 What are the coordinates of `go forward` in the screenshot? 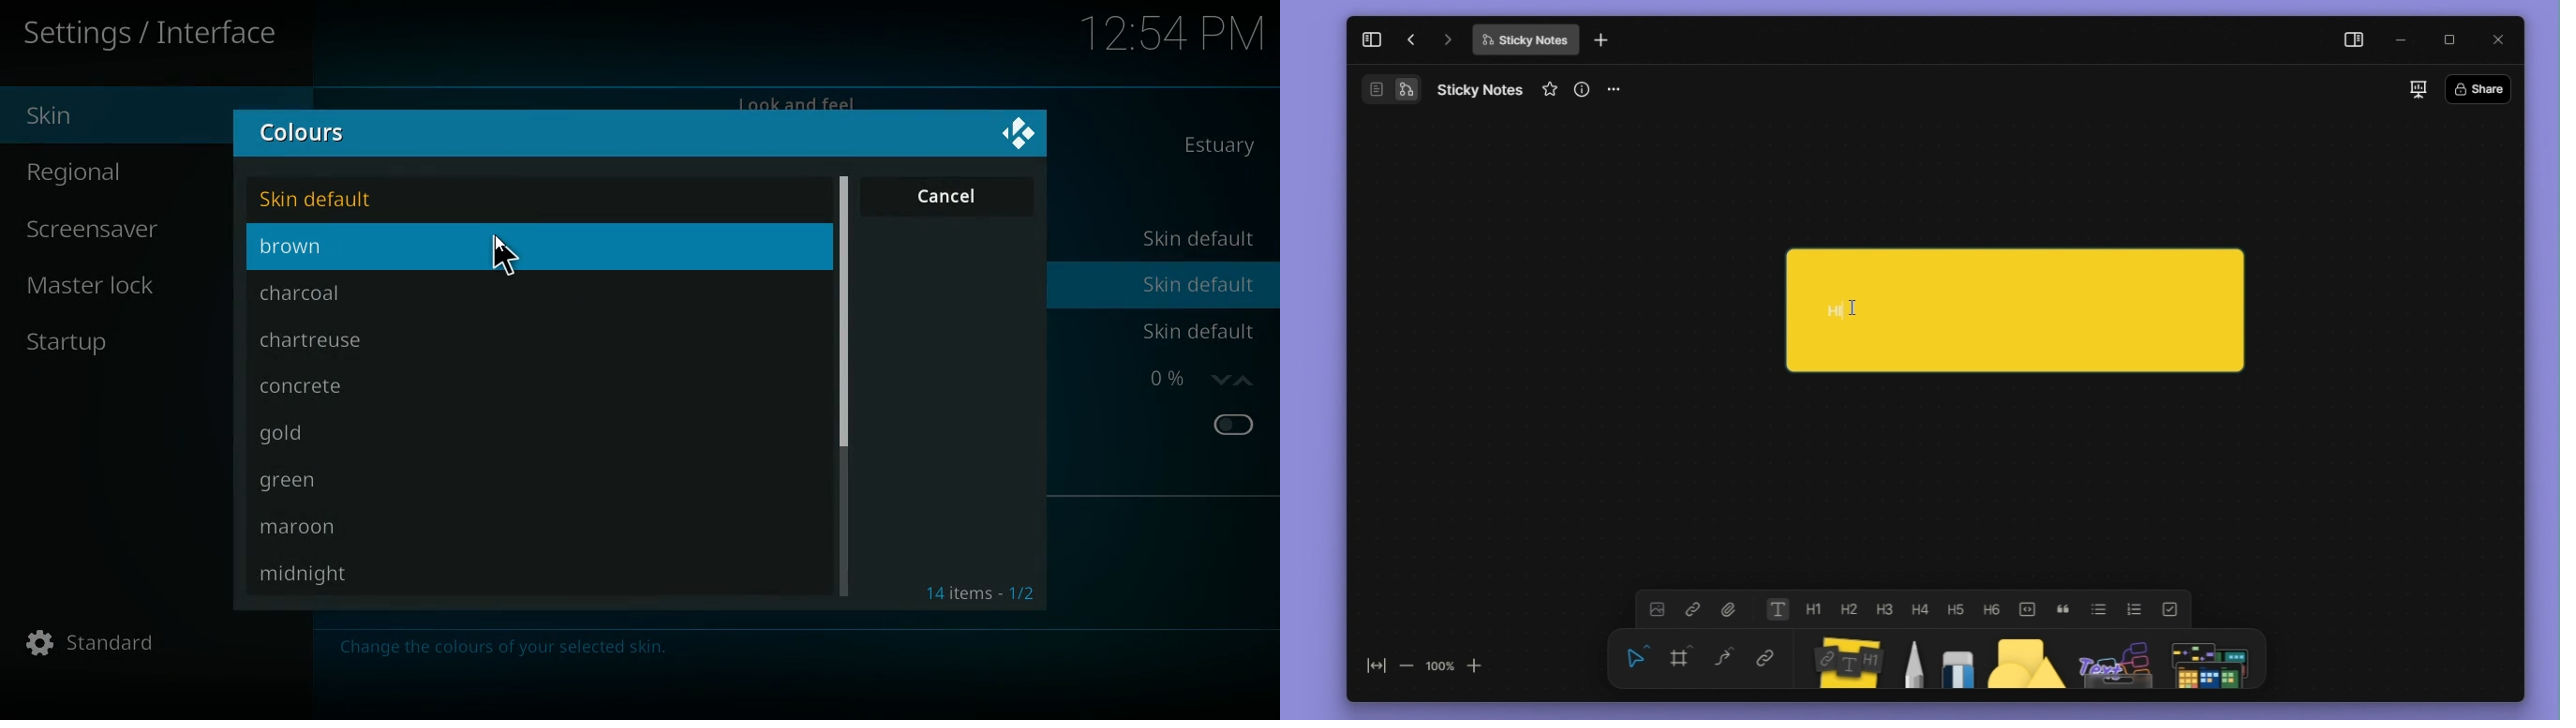 It's located at (1444, 44).